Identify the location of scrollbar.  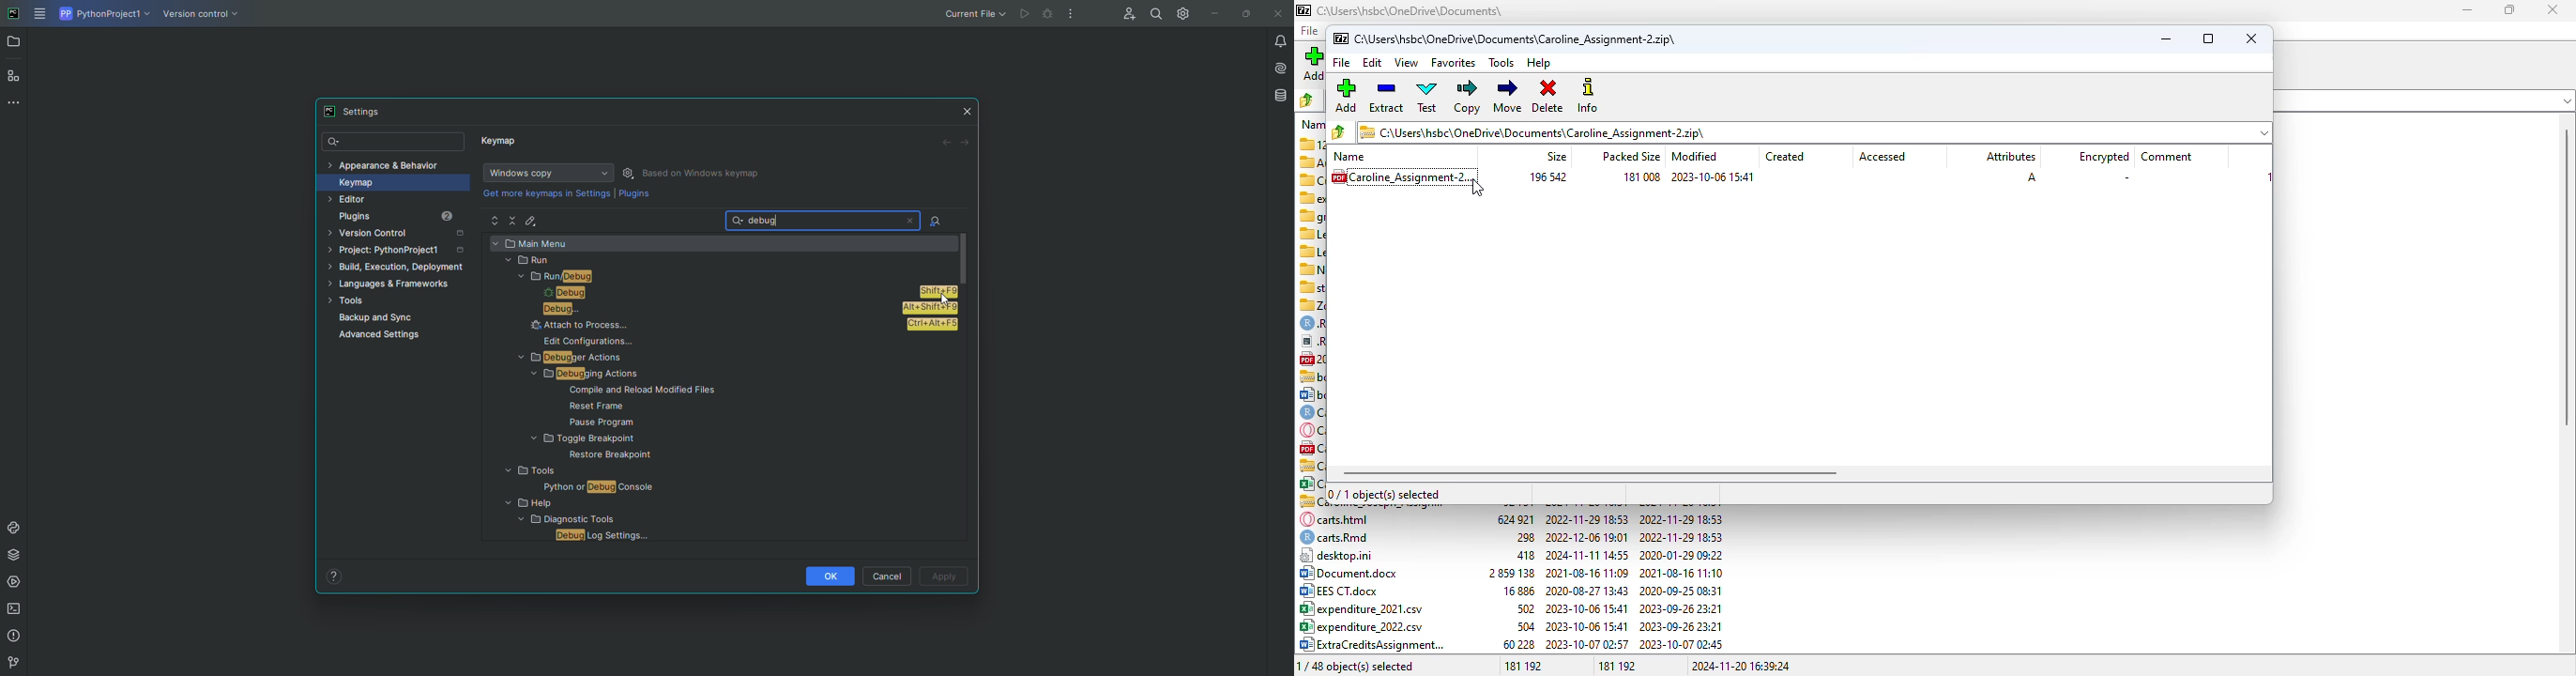
(2567, 280).